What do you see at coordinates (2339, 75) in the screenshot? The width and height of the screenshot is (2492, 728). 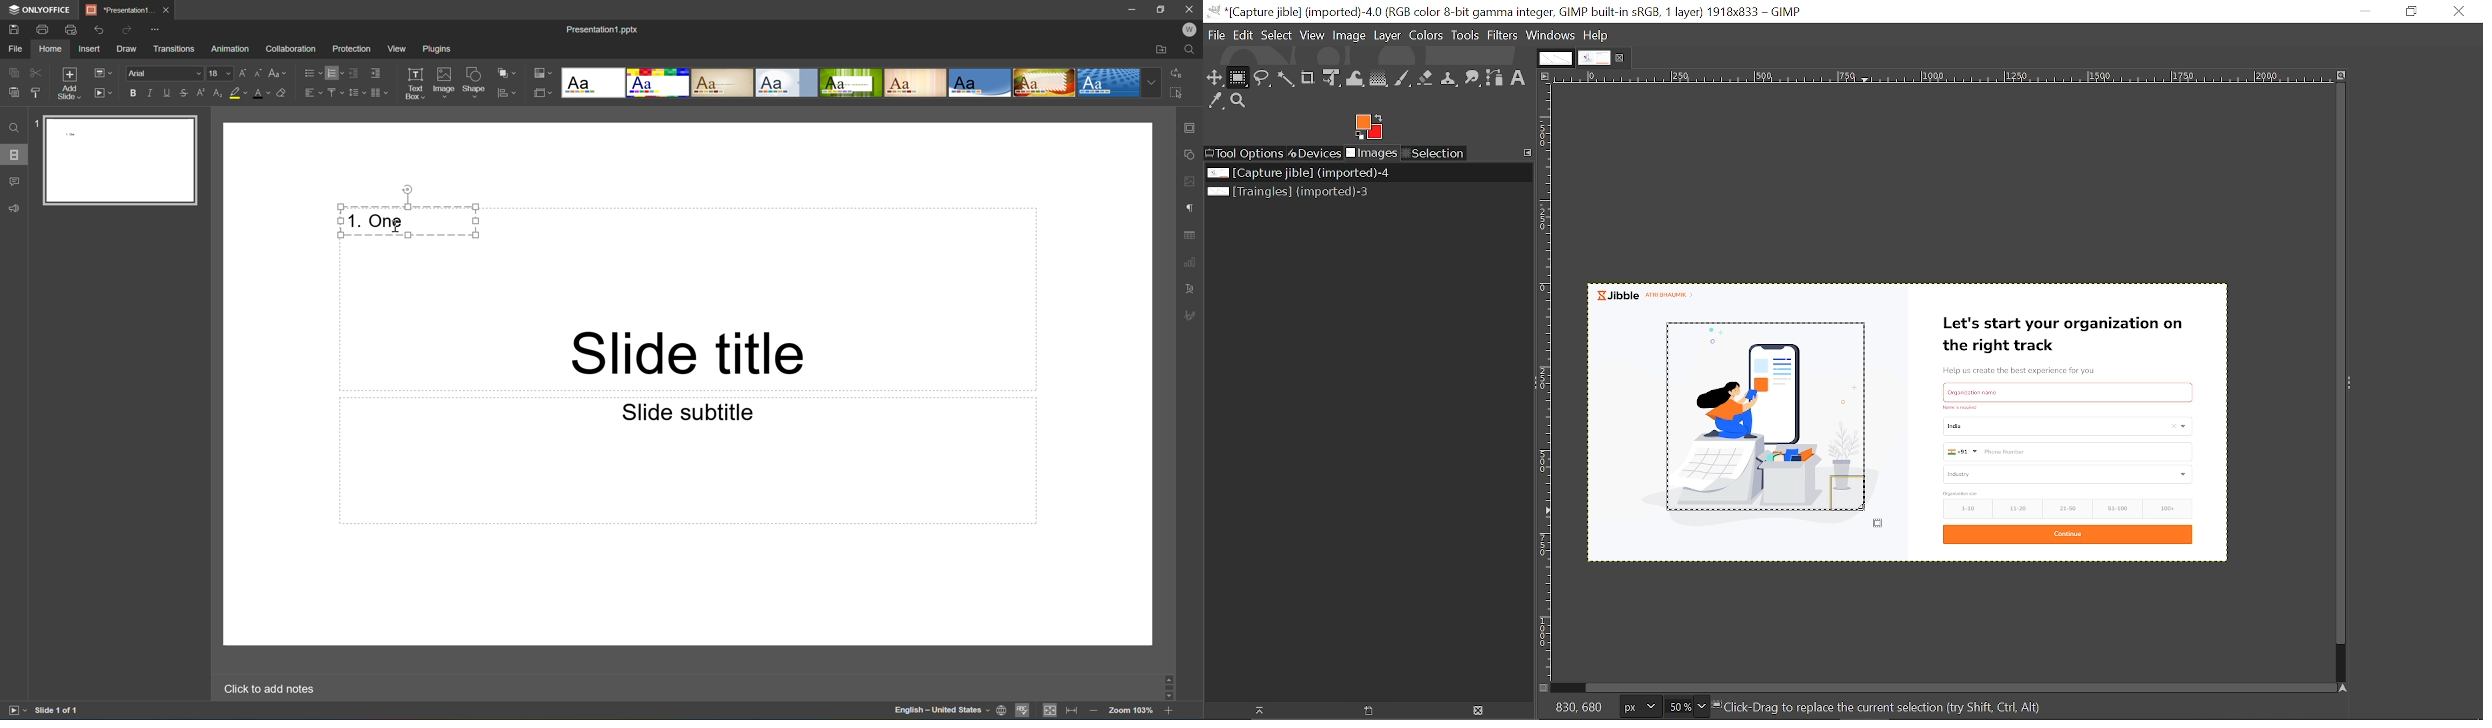 I see `Zoom image when window size changes` at bounding box center [2339, 75].